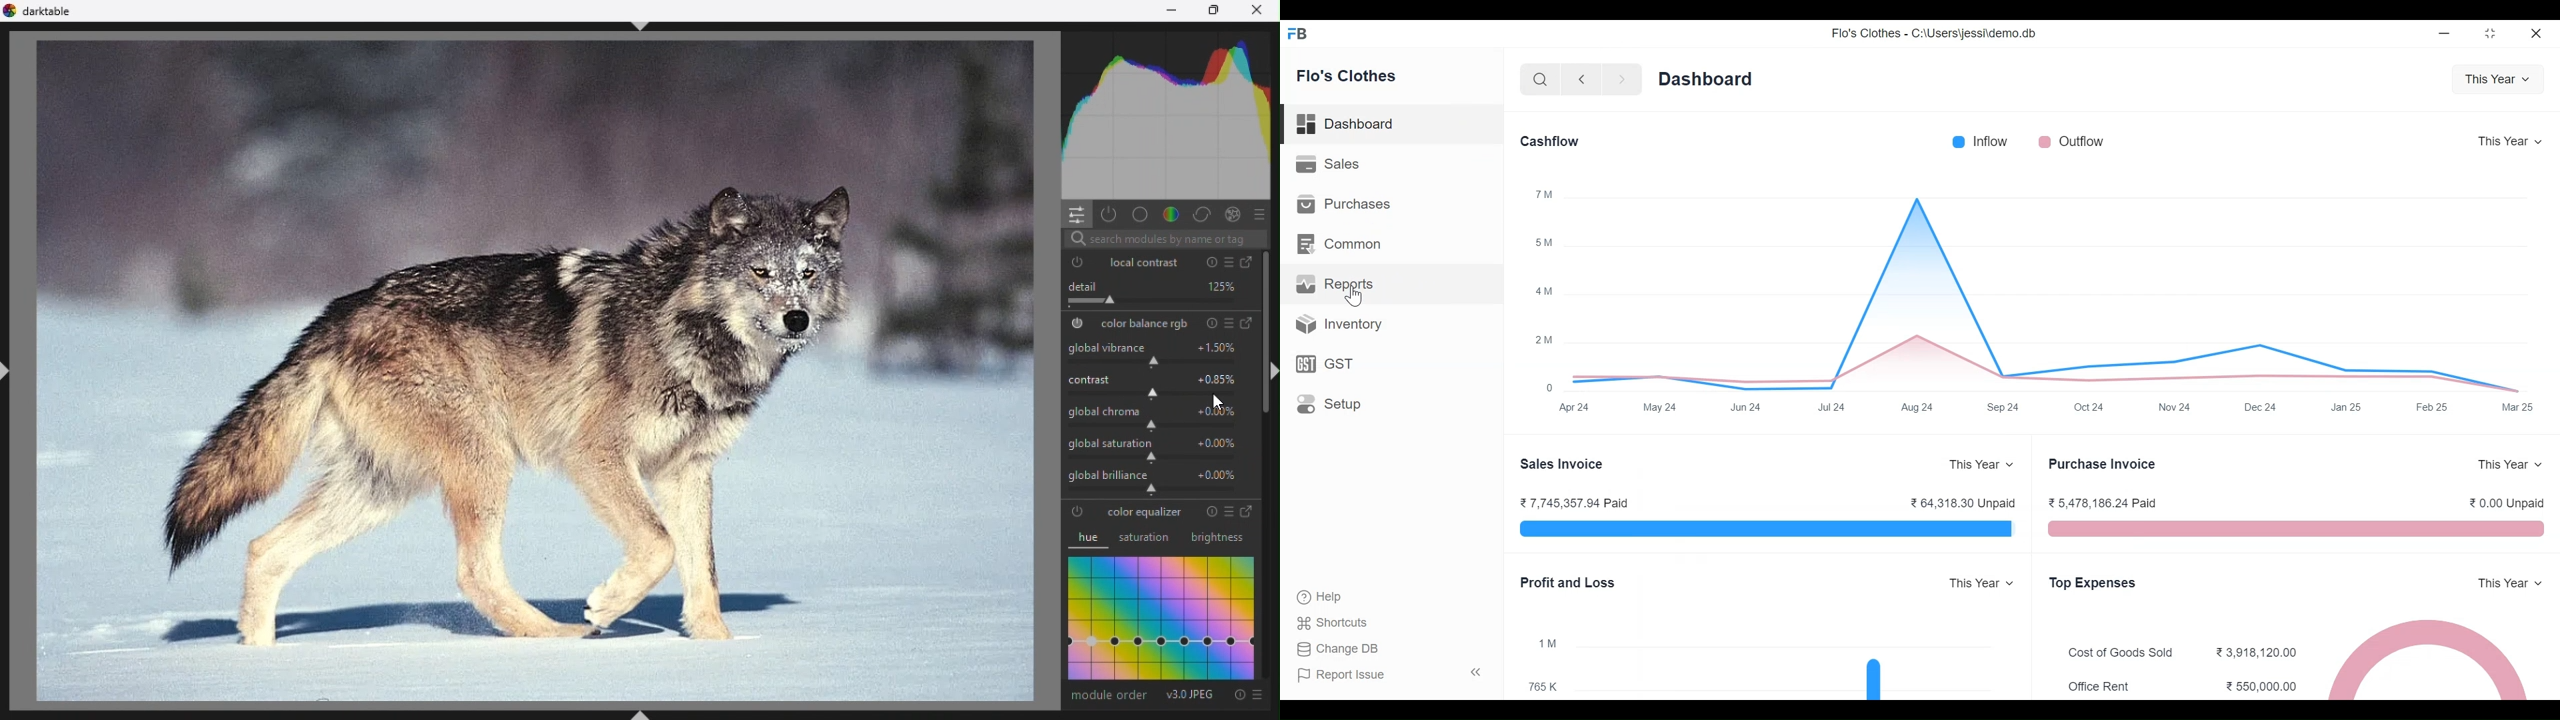 This screenshot has width=2576, height=728. What do you see at coordinates (1172, 212) in the screenshot?
I see `color` at bounding box center [1172, 212].